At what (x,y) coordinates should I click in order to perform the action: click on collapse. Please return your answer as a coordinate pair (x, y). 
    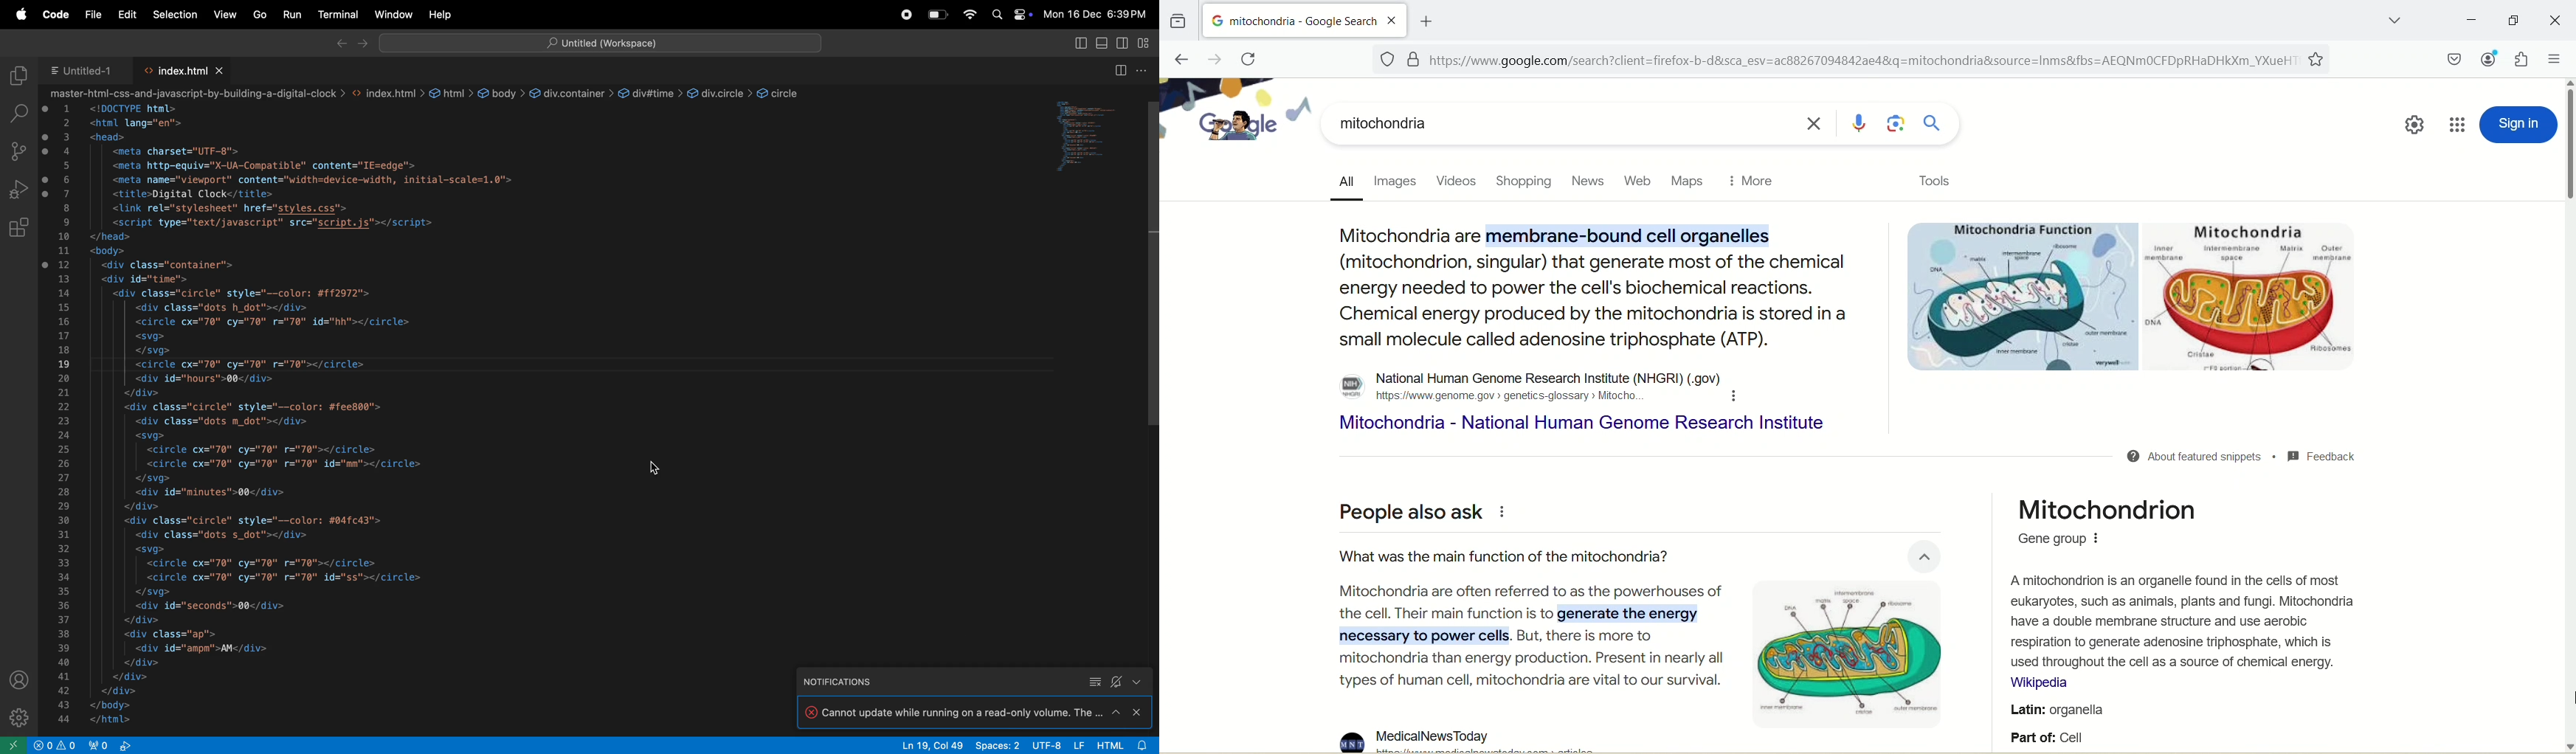
    Looking at the image, I should click on (1094, 682).